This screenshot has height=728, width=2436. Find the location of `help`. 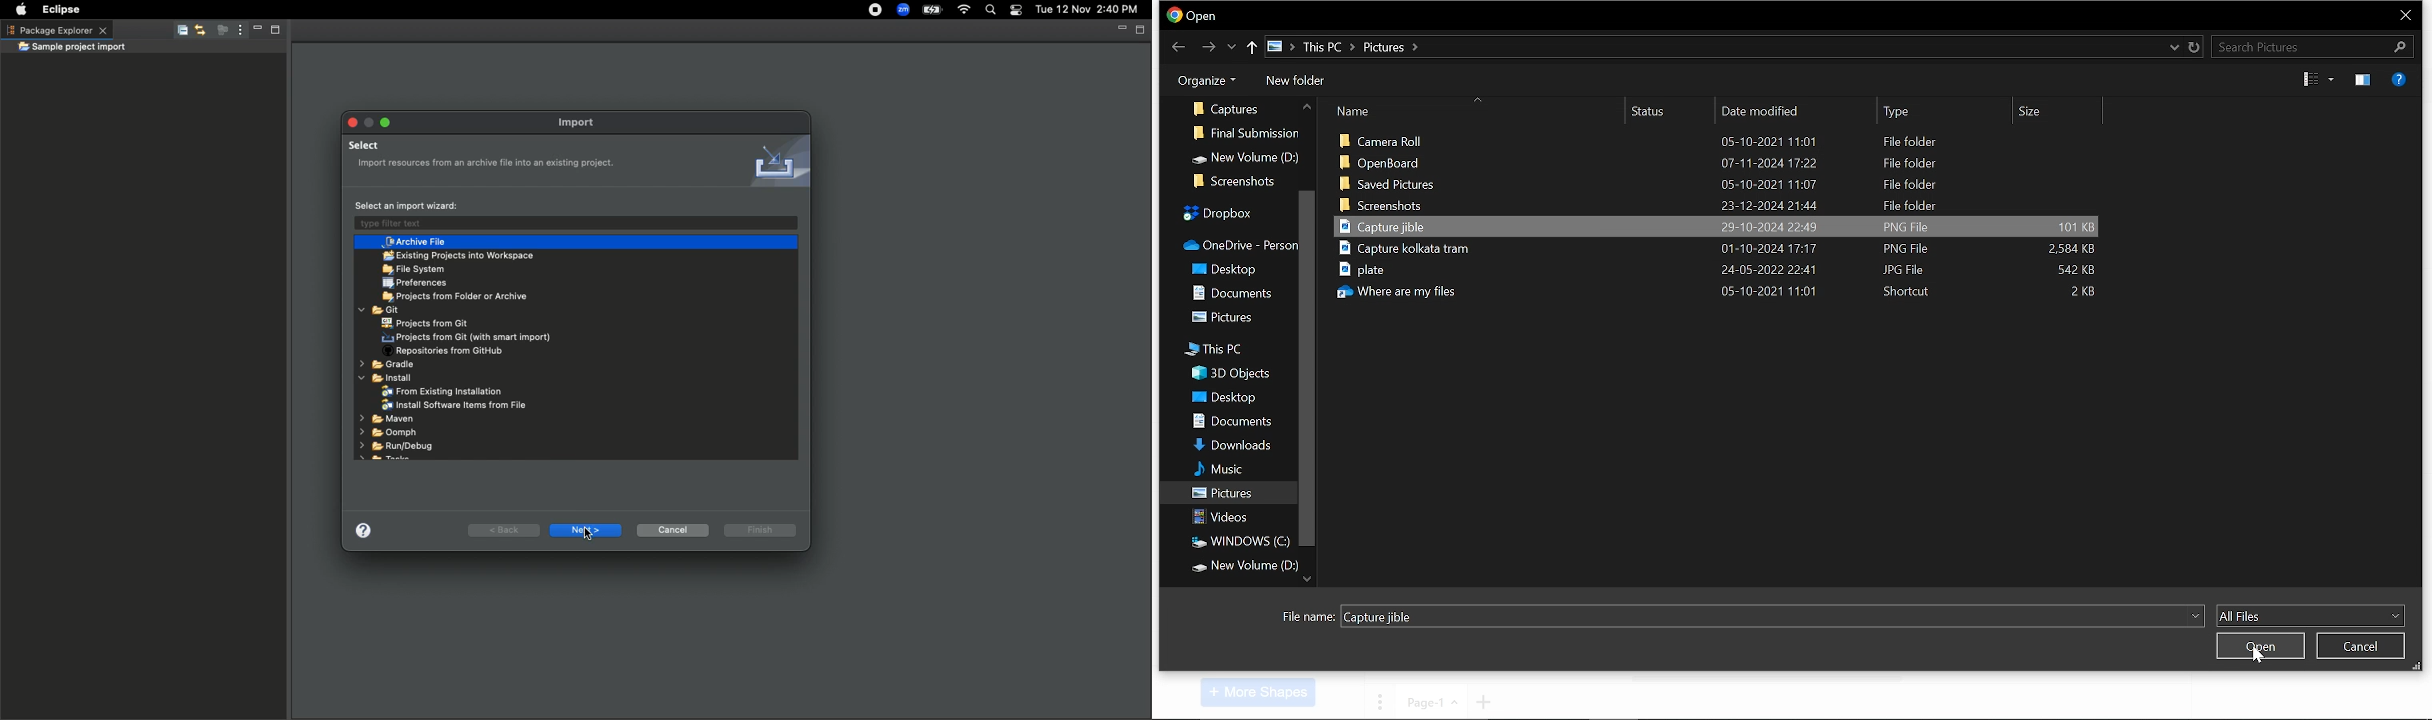

help is located at coordinates (2400, 79).